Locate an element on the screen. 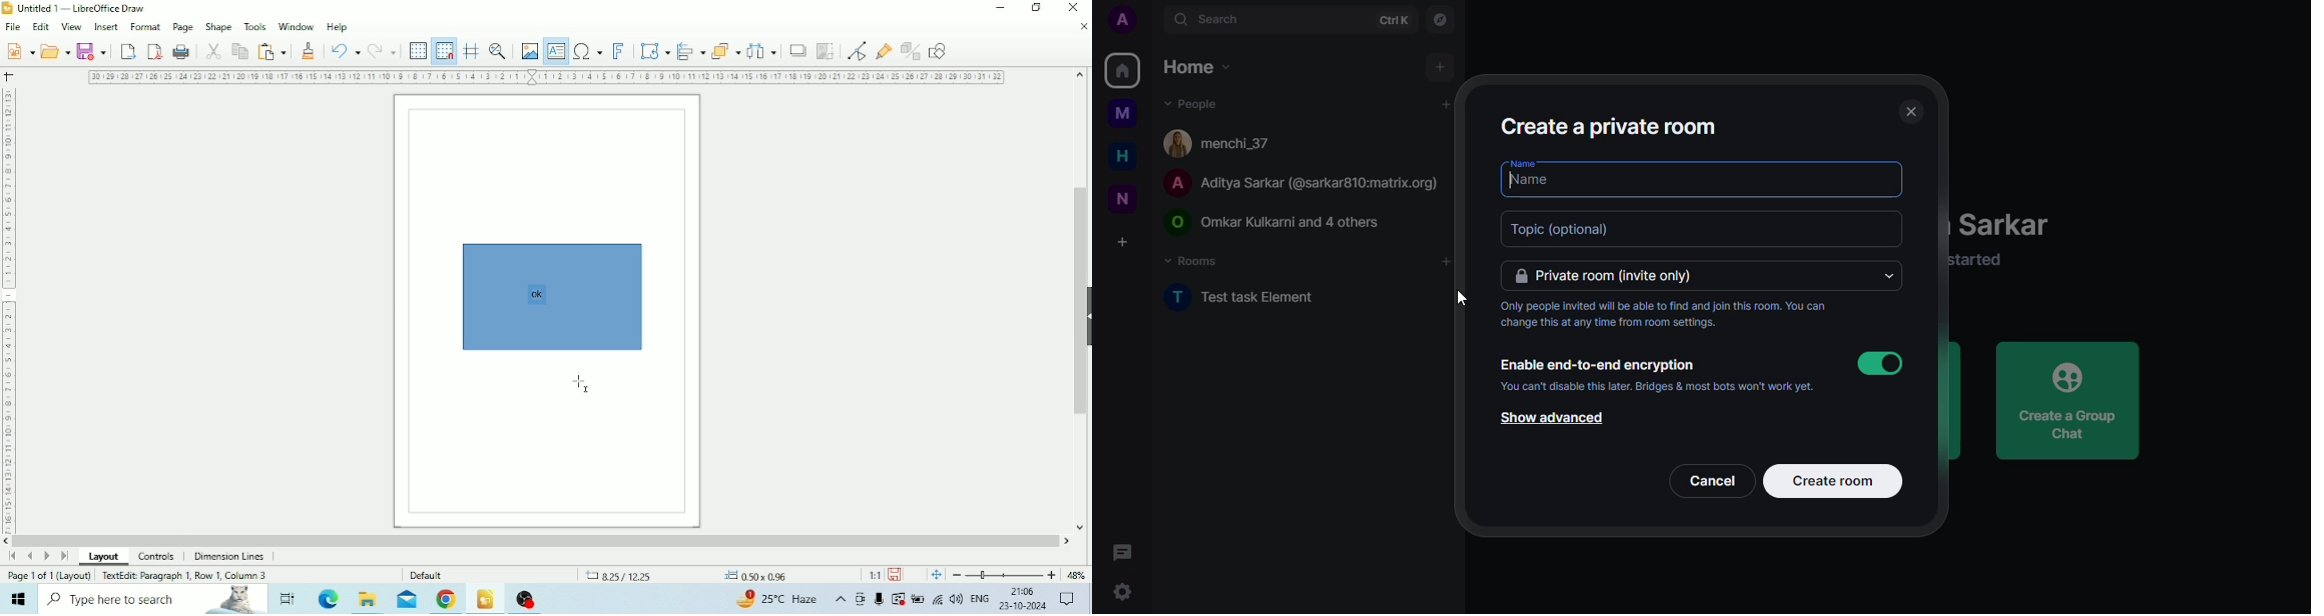 The width and height of the screenshot is (2324, 616). Layout is located at coordinates (104, 556).